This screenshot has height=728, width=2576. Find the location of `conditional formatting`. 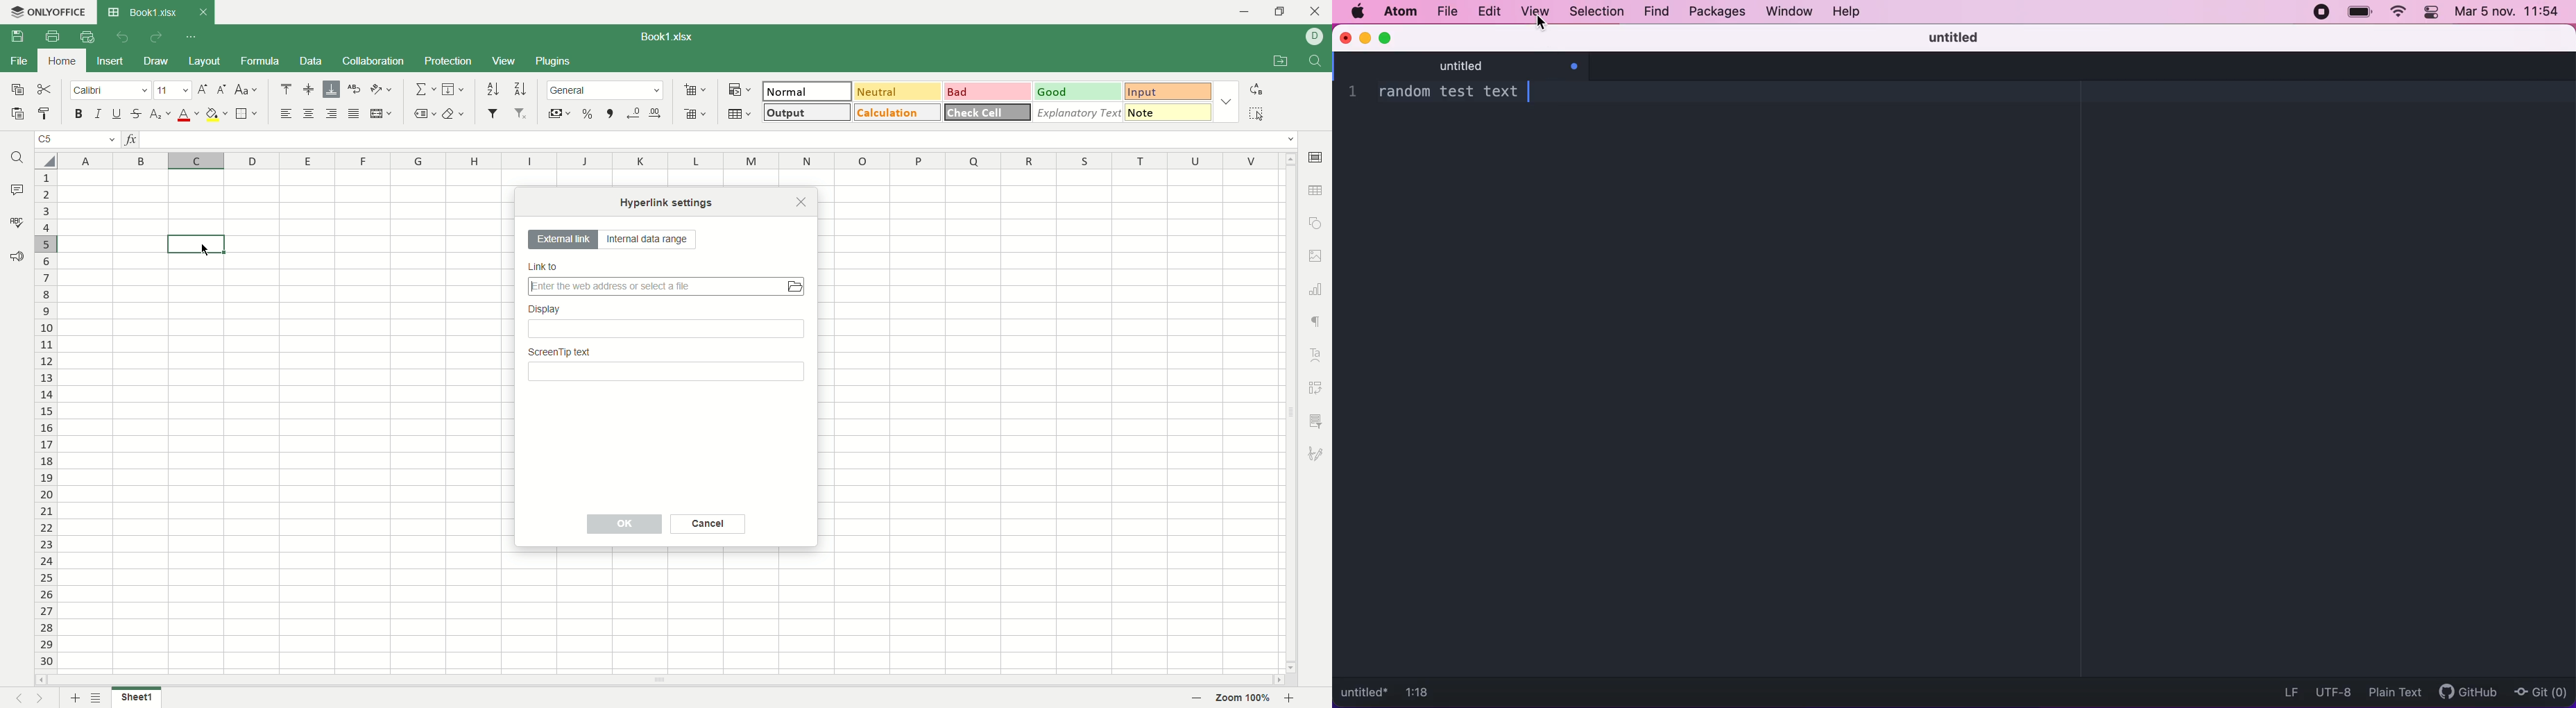

conditional formatting is located at coordinates (737, 88).